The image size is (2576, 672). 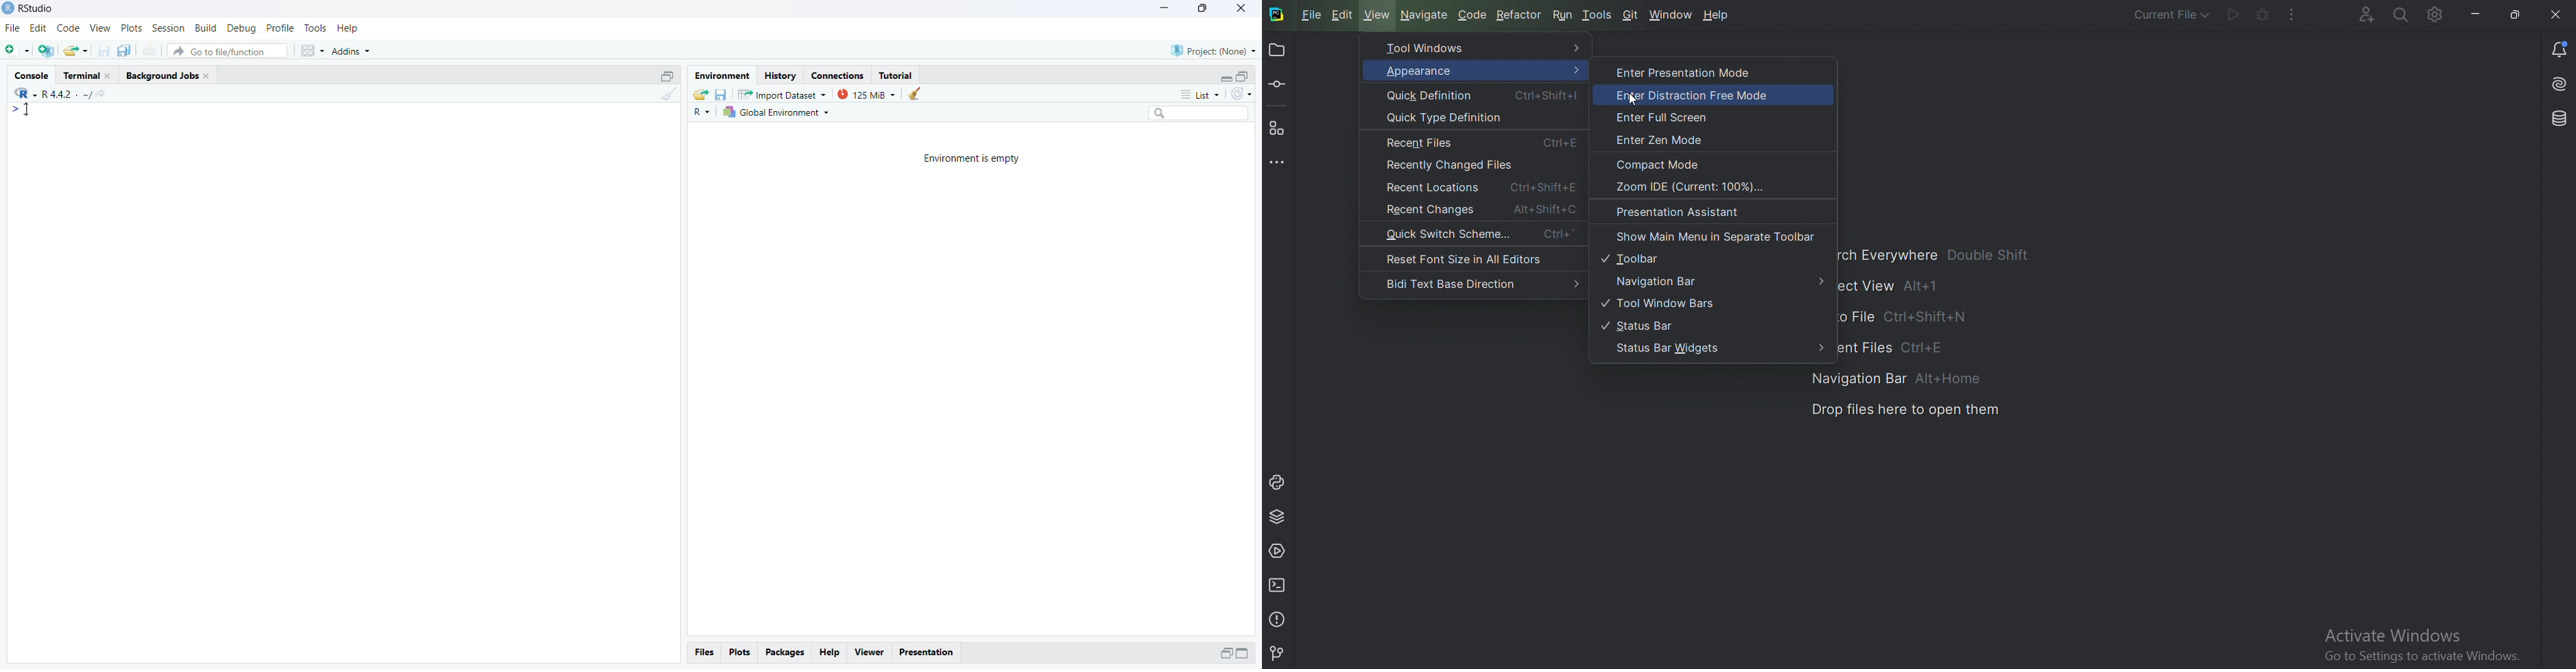 What do you see at coordinates (1632, 14) in the screenshot?
I see `Git` at bounding box center [1632, 14].